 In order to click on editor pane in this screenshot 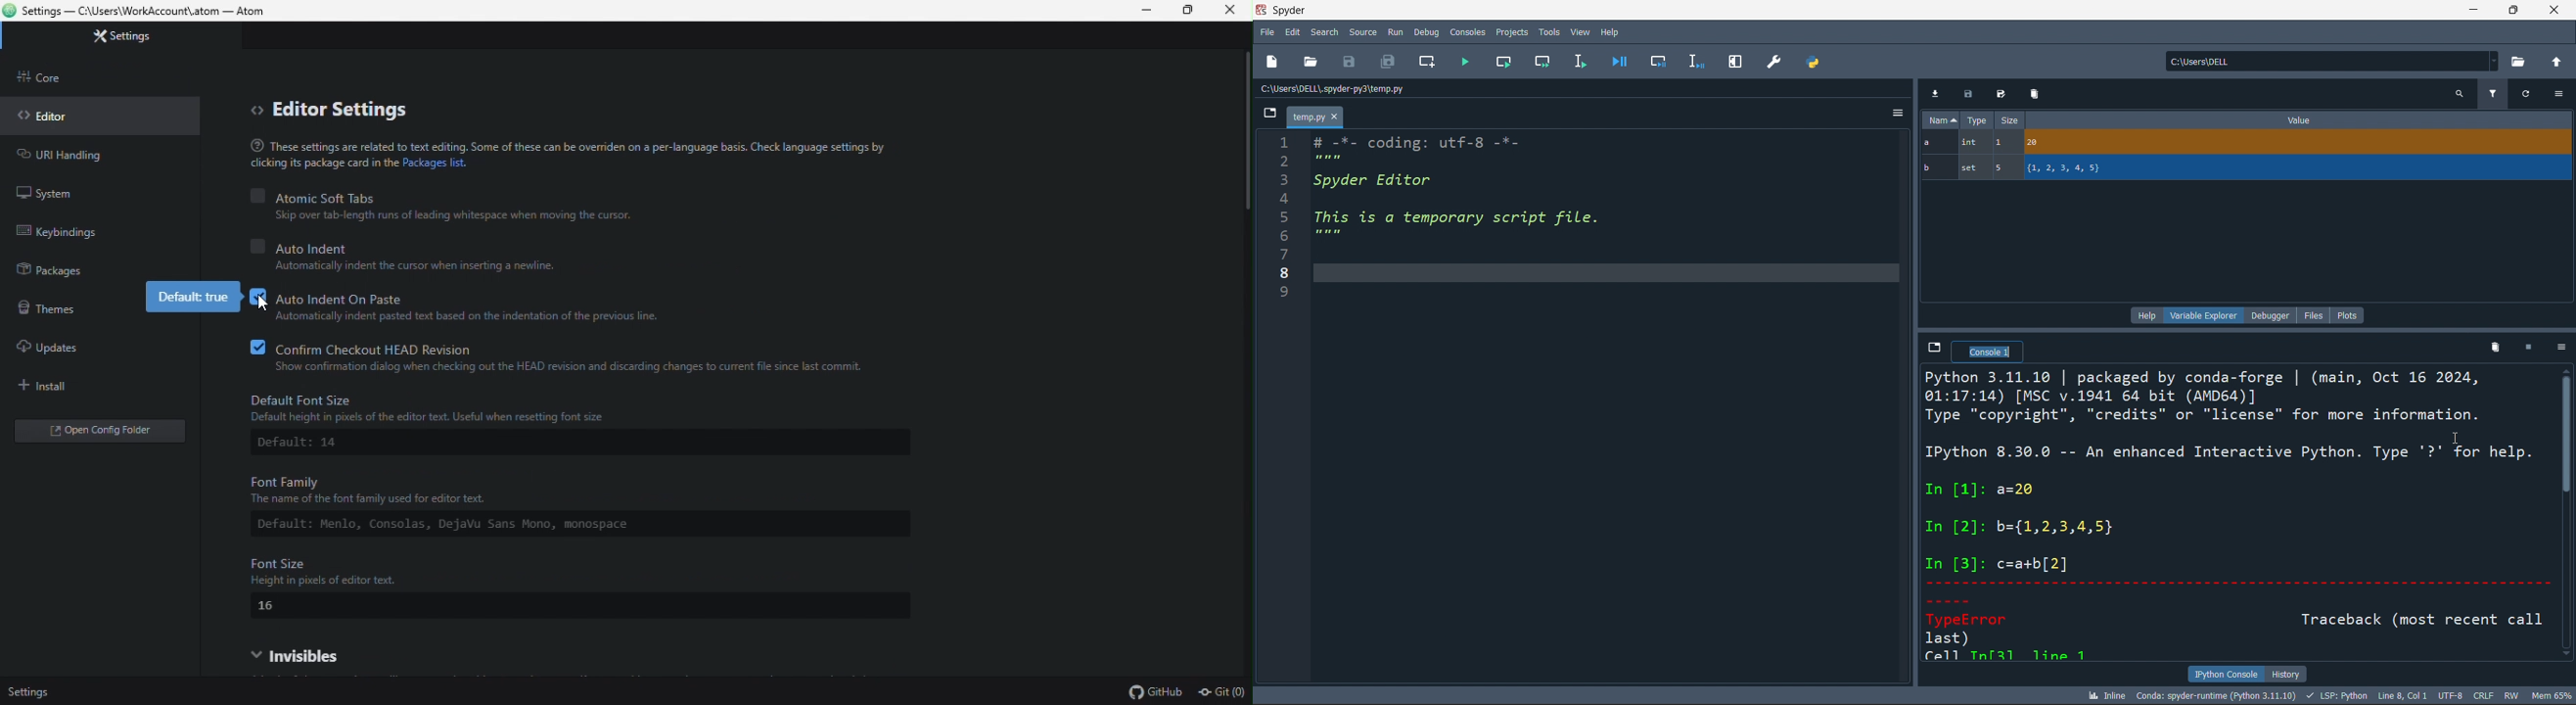, I will do `click(1606, 408)`.